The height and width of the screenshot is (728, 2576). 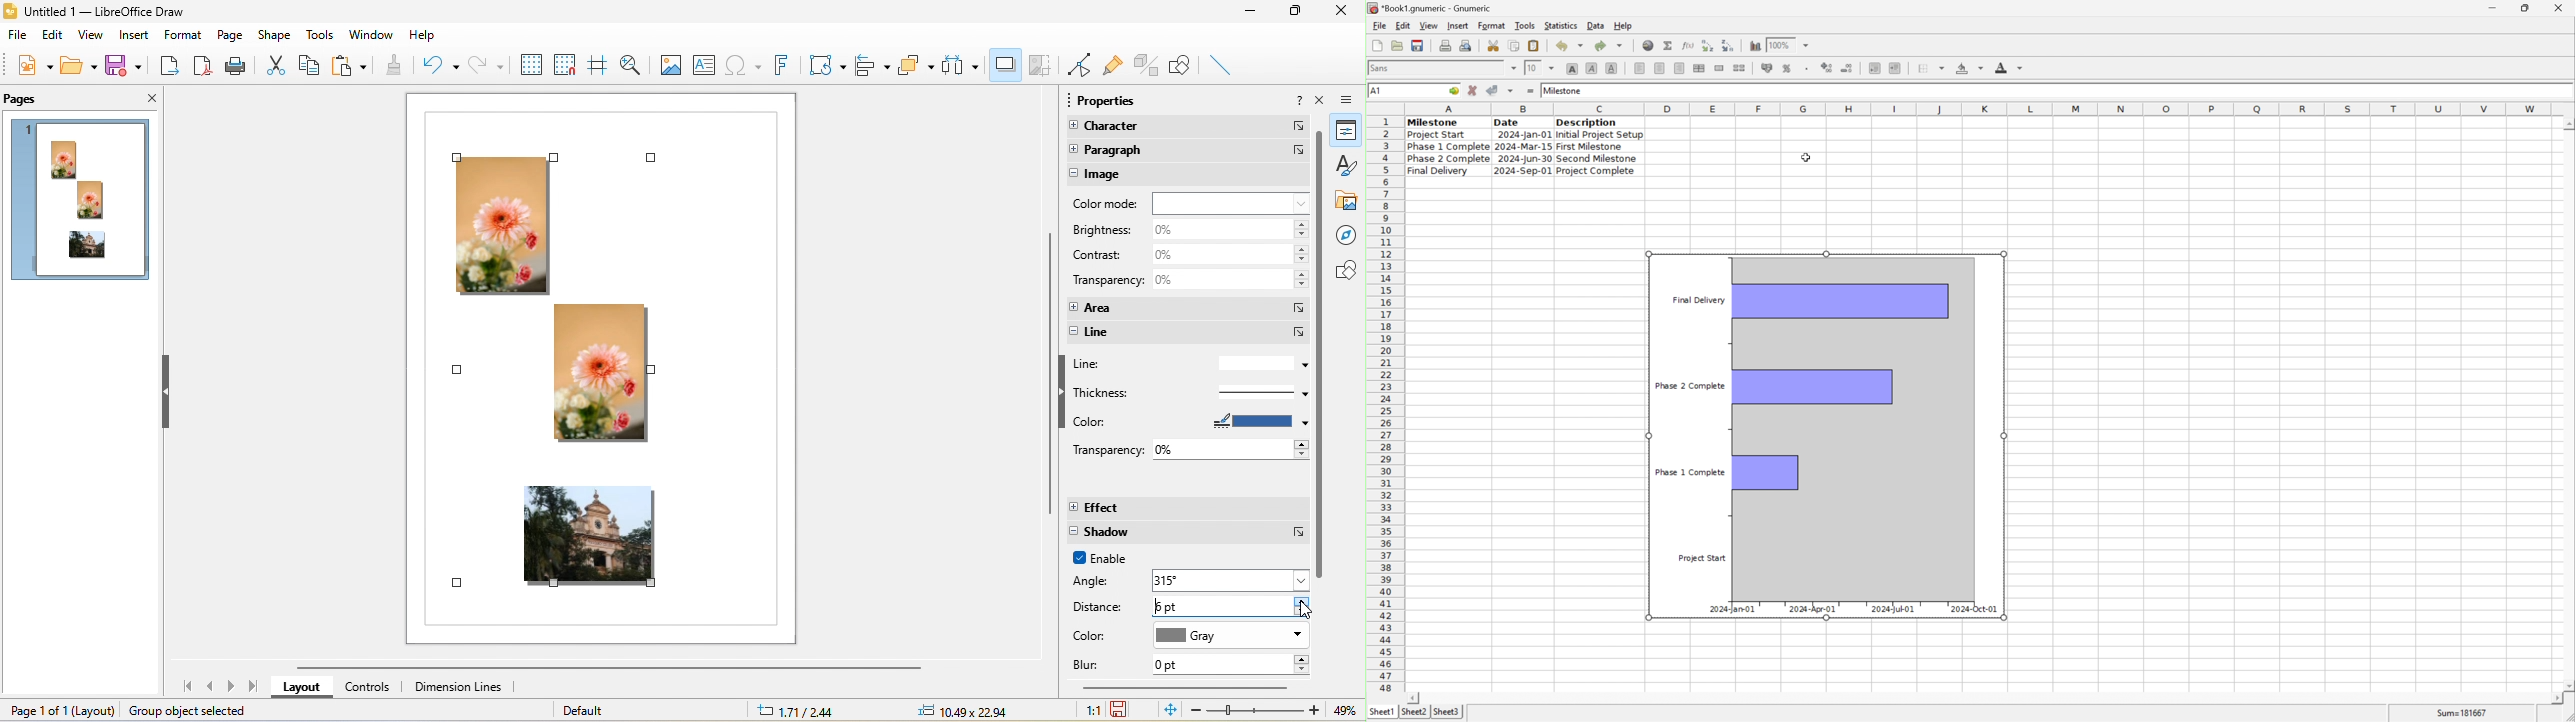 I want to click on help, so click(x=423, y=34).